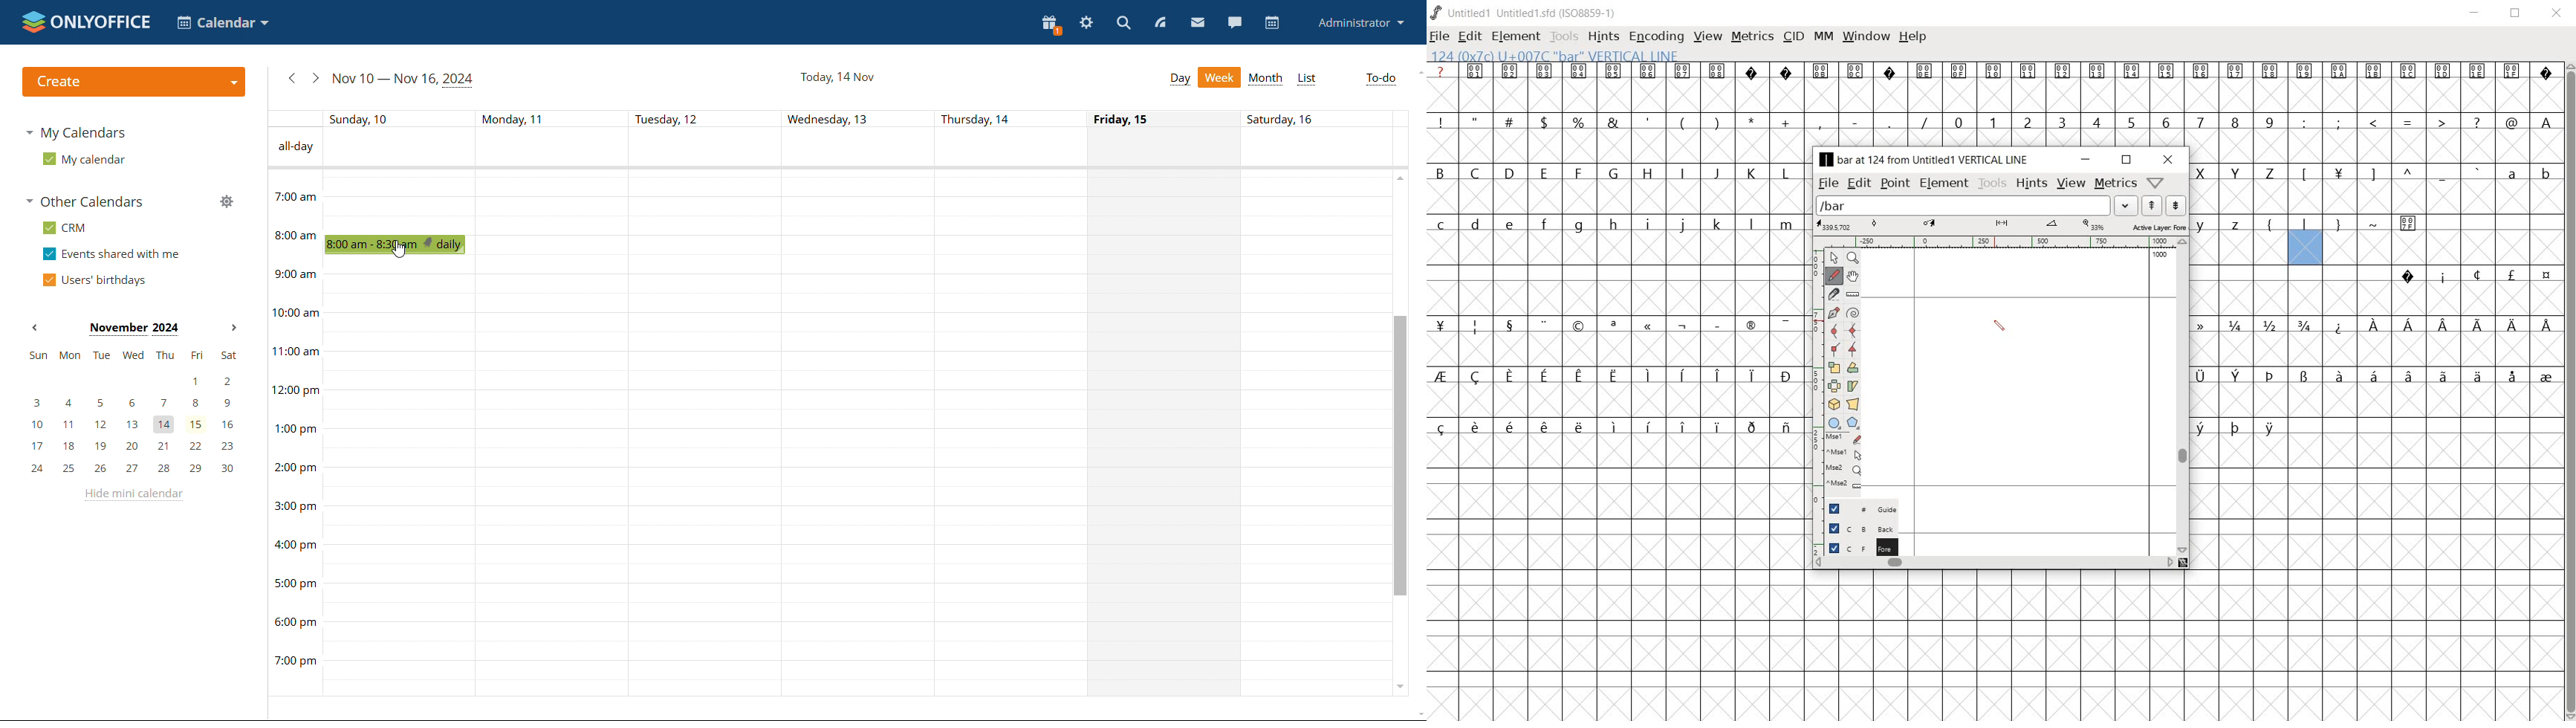 This screenshot has height=728, width=2576. I want to click on time of the day, so click(294, 419).